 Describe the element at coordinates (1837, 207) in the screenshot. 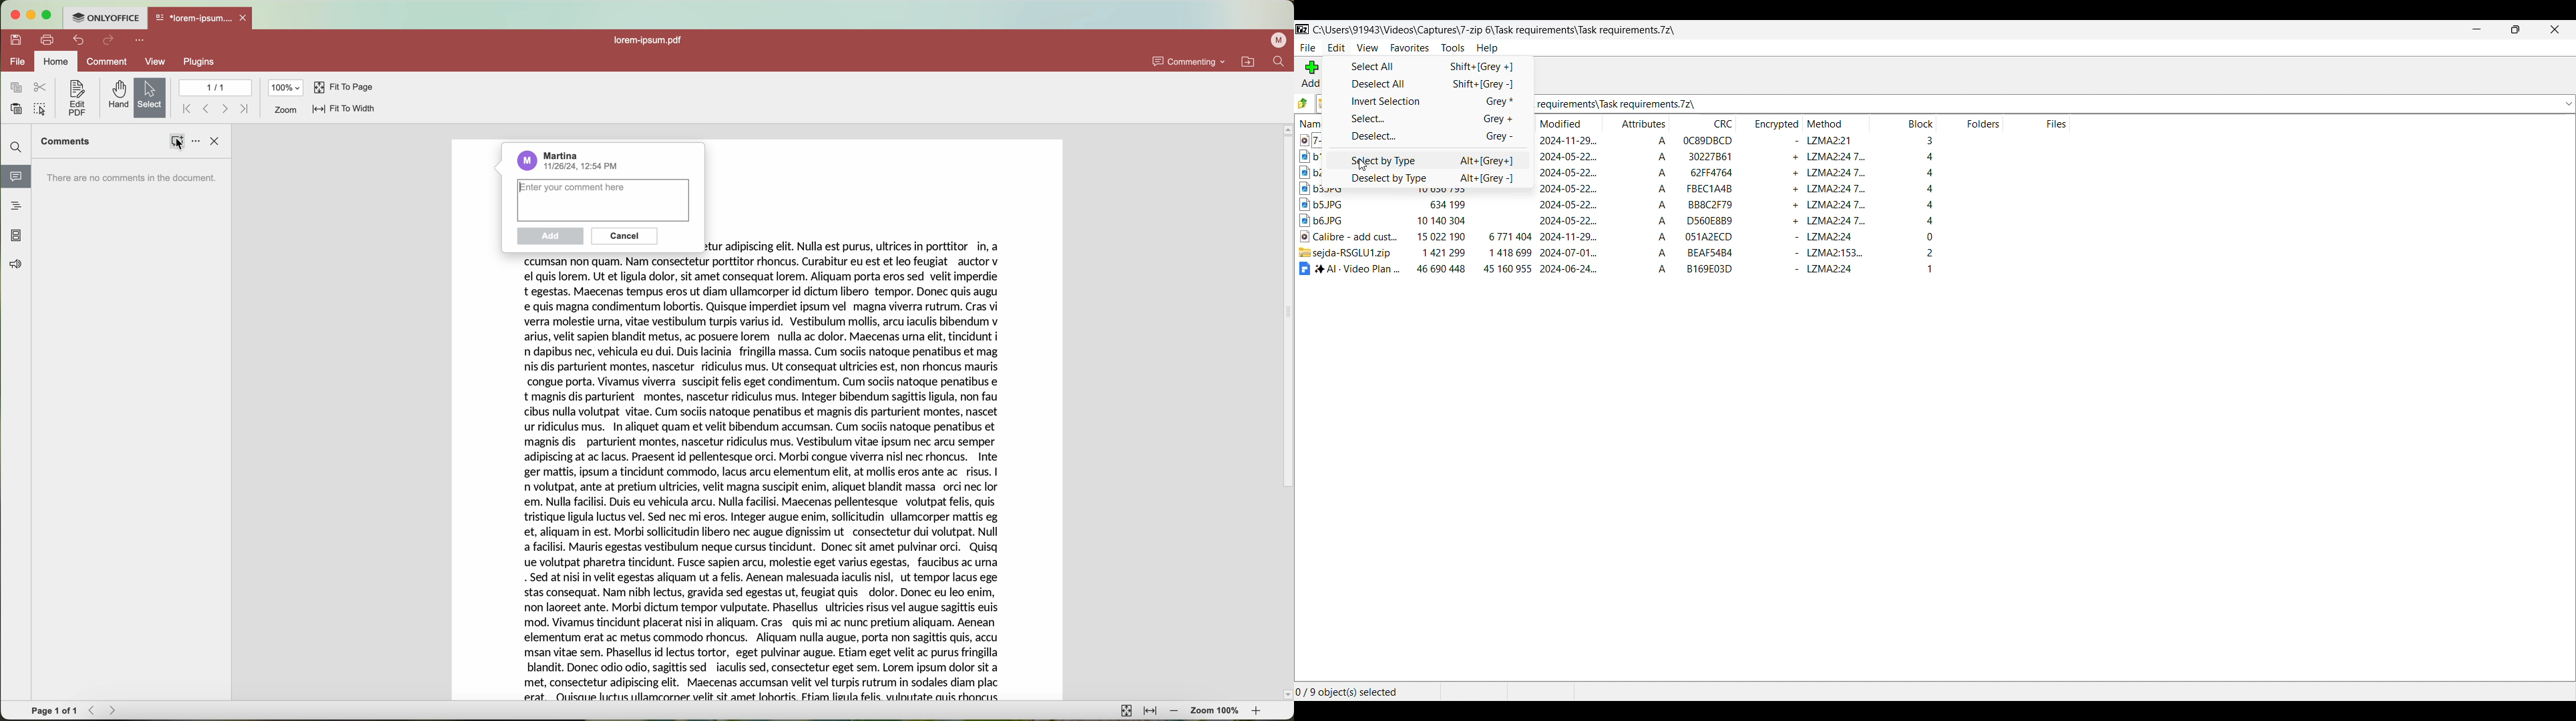

I see `encryption method` at that location.